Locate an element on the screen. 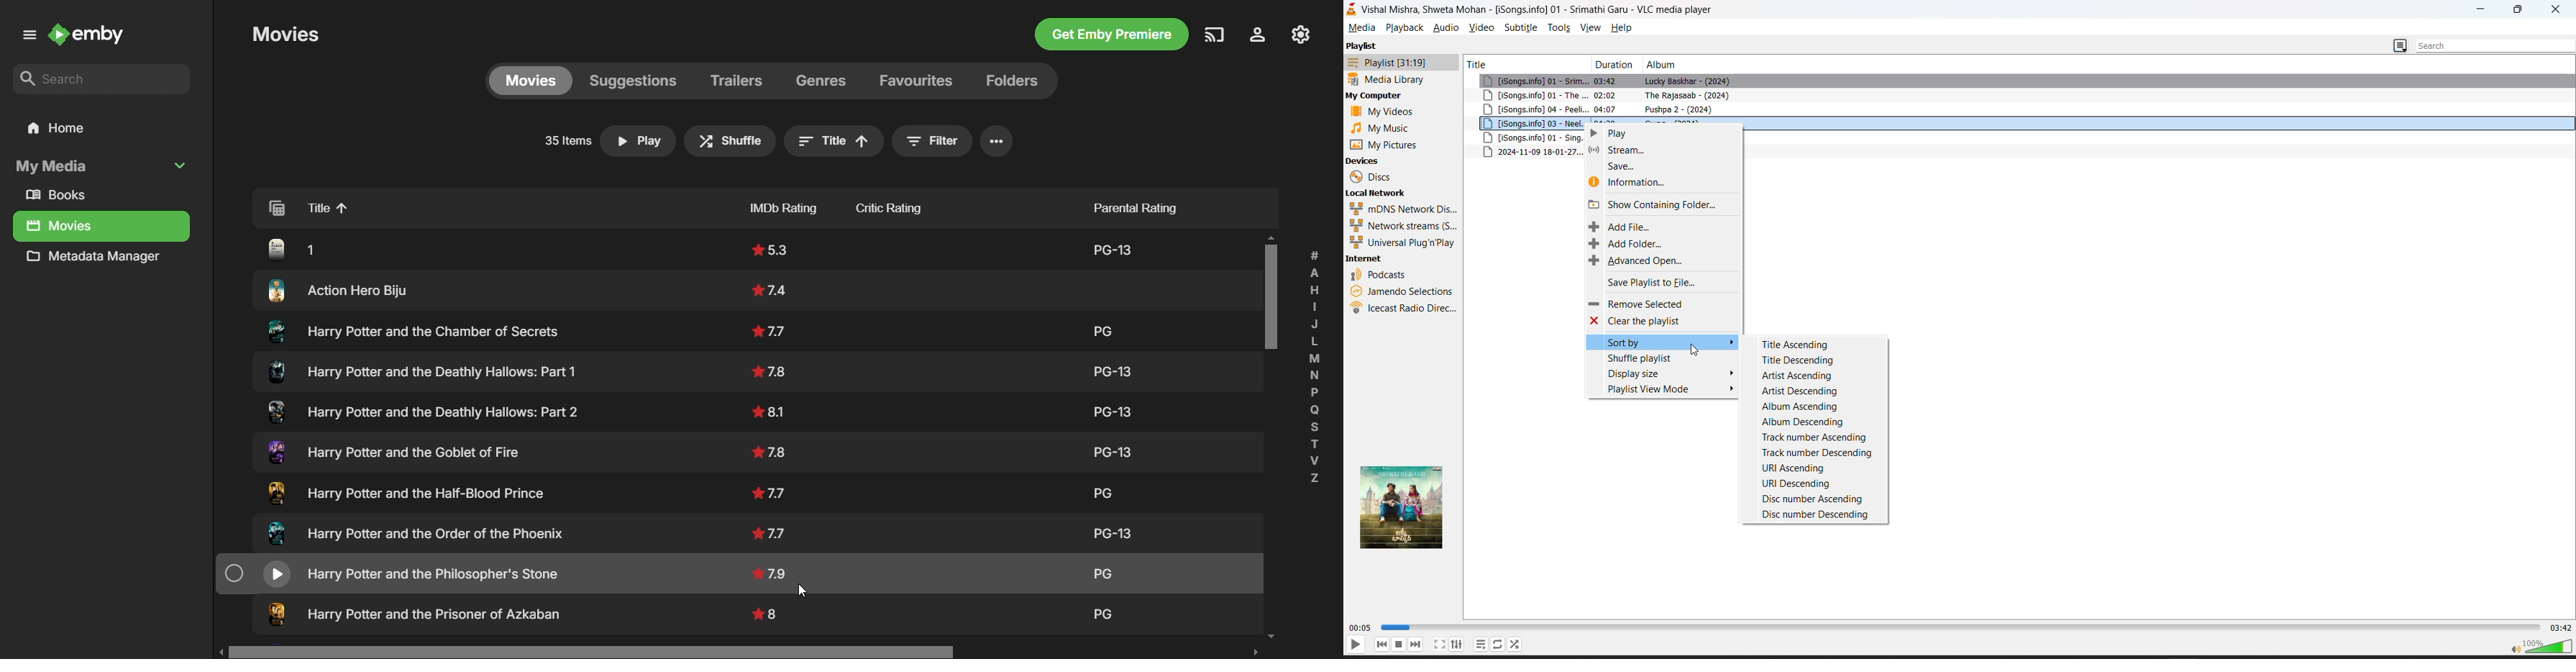  view is located at coordinates (1588, 28).